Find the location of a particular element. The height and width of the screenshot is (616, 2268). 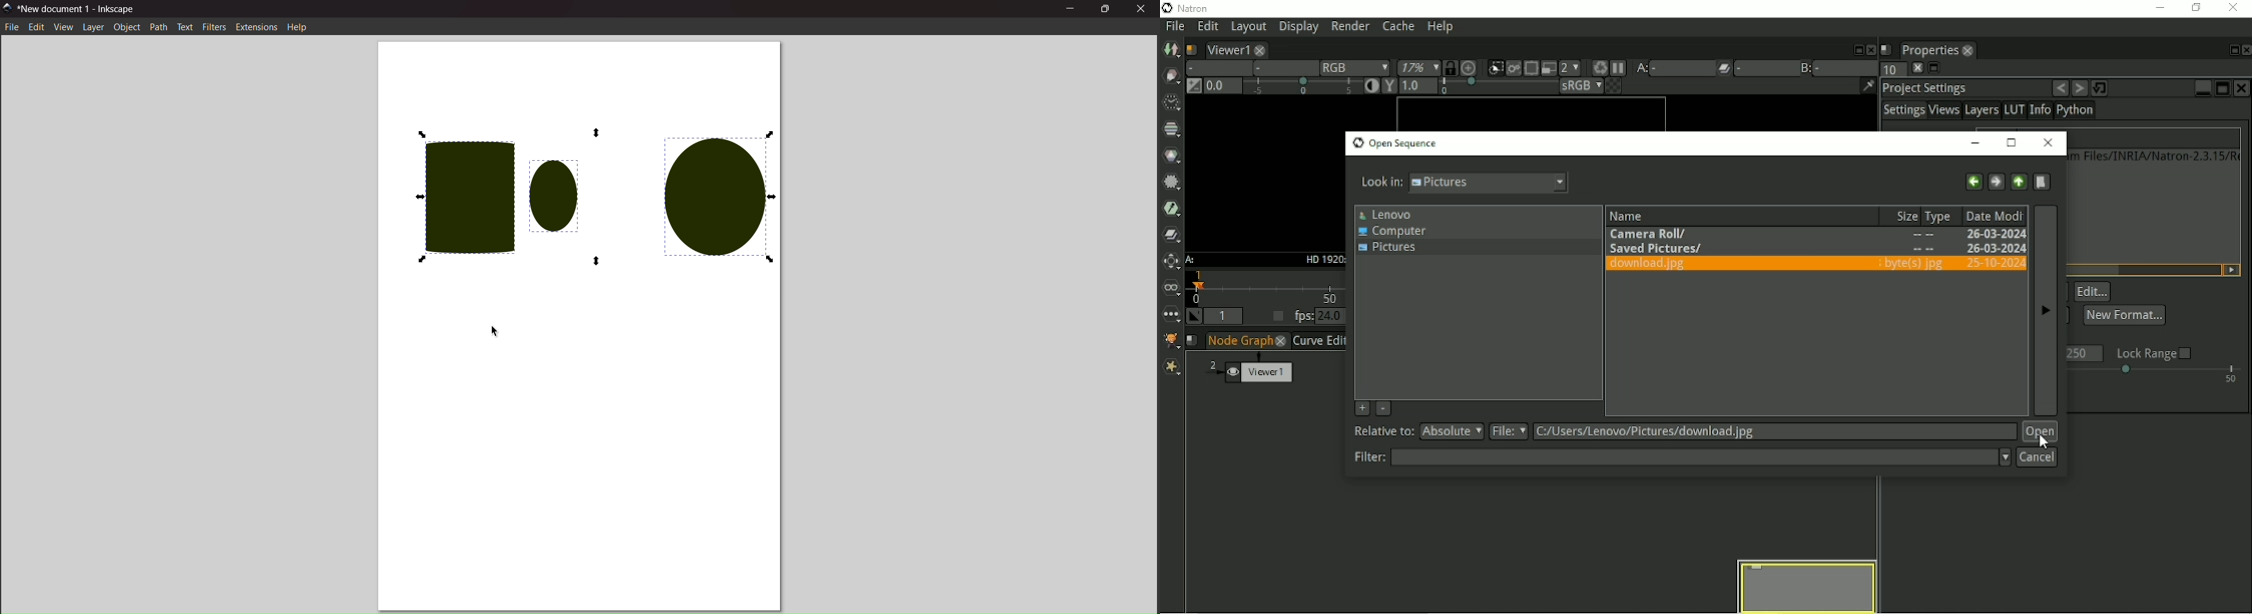

Name is located at coordinates (1629, 214).